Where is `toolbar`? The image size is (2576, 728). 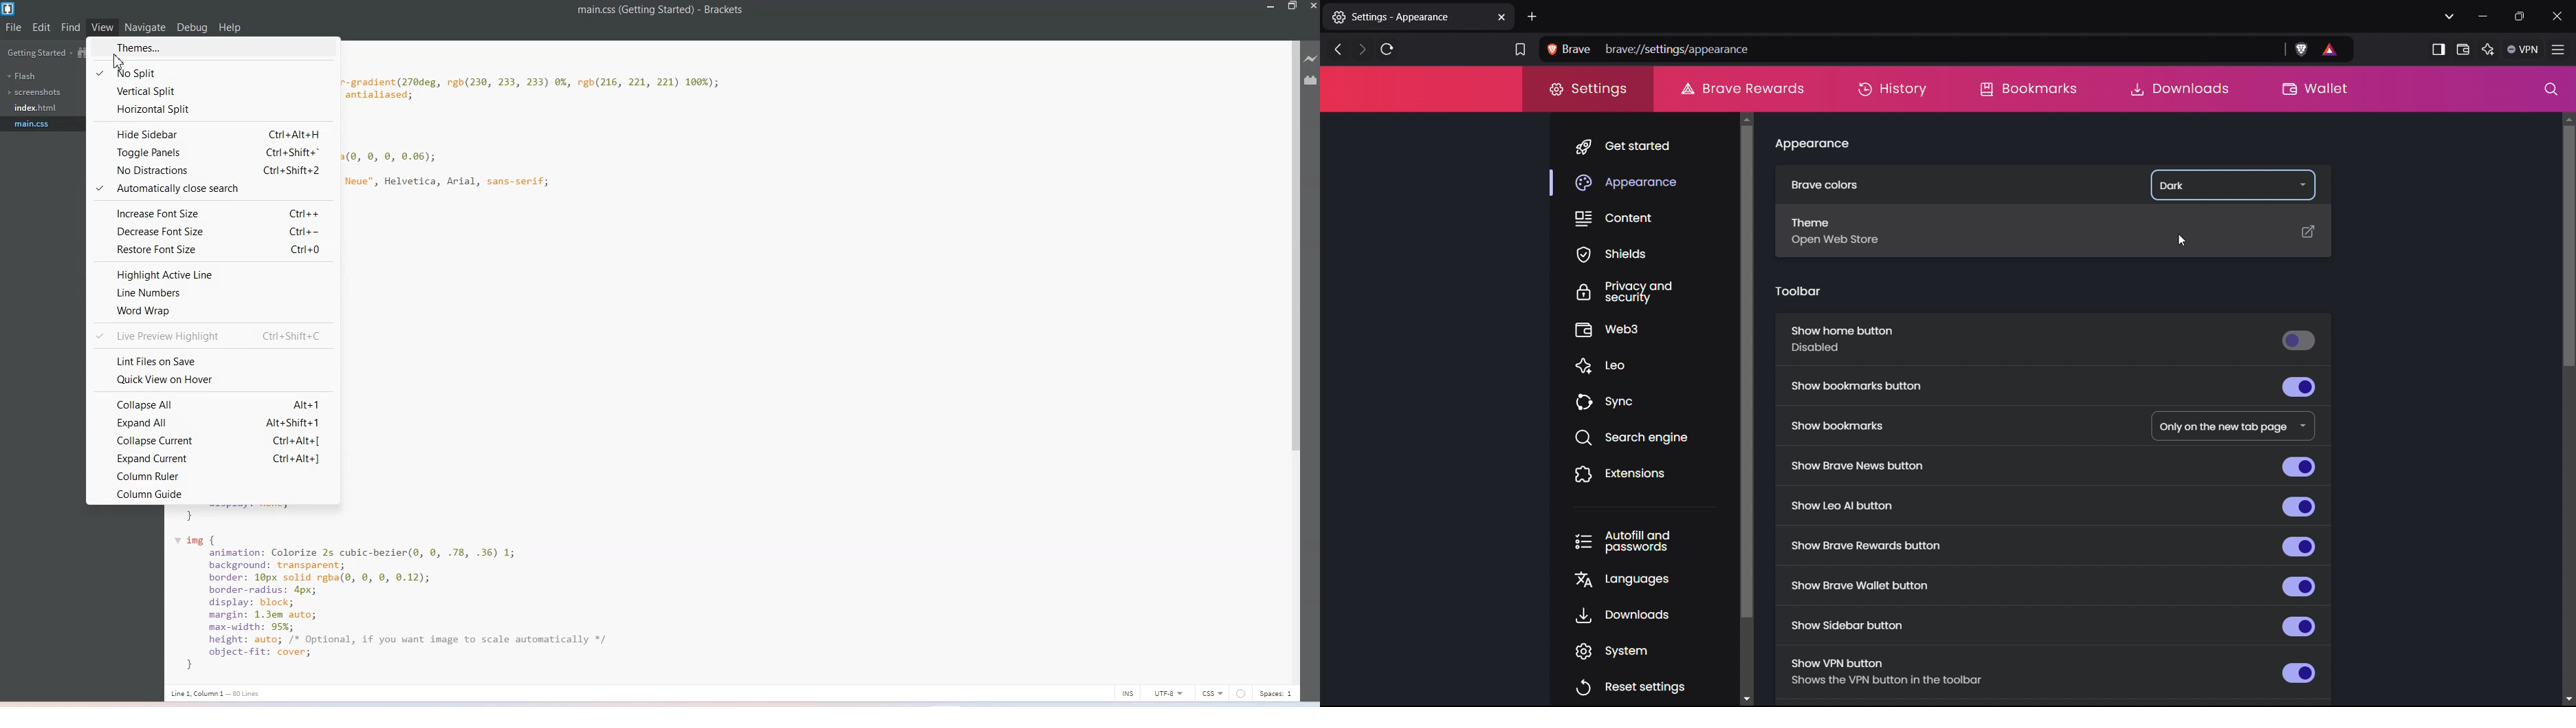 toolbar is located at coordinates (1798, 291).